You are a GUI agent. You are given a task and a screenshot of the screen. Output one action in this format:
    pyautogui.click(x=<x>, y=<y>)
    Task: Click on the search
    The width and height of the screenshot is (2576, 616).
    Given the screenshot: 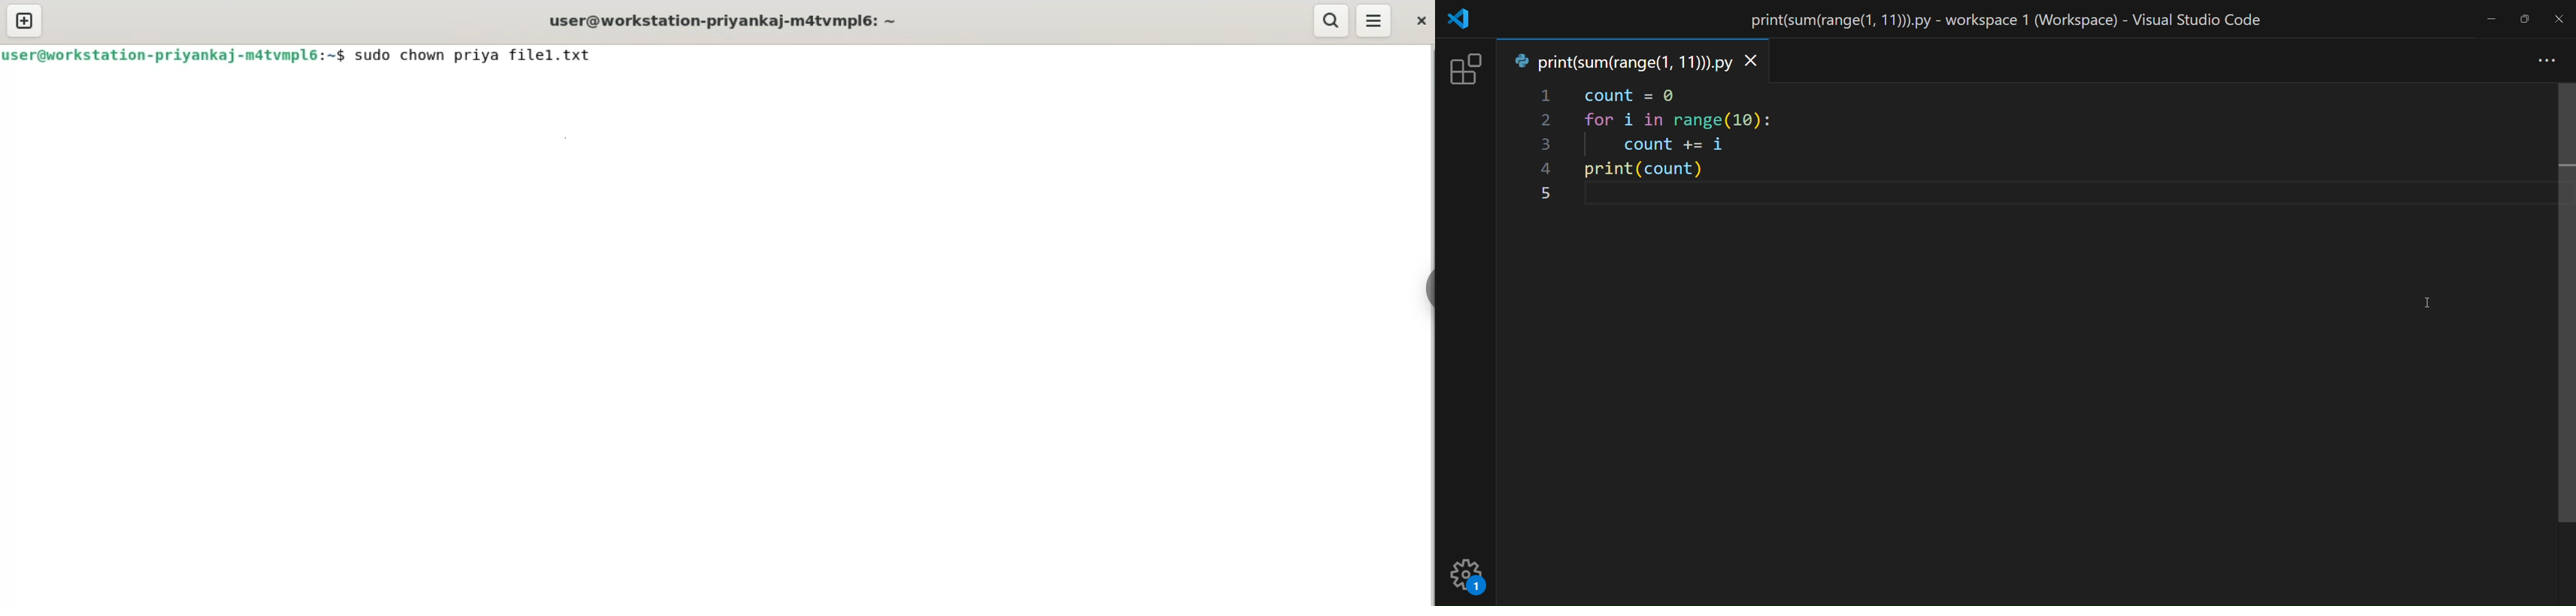 What is the action you would take?
    pyautogui.click(x=1333, y=21)
    